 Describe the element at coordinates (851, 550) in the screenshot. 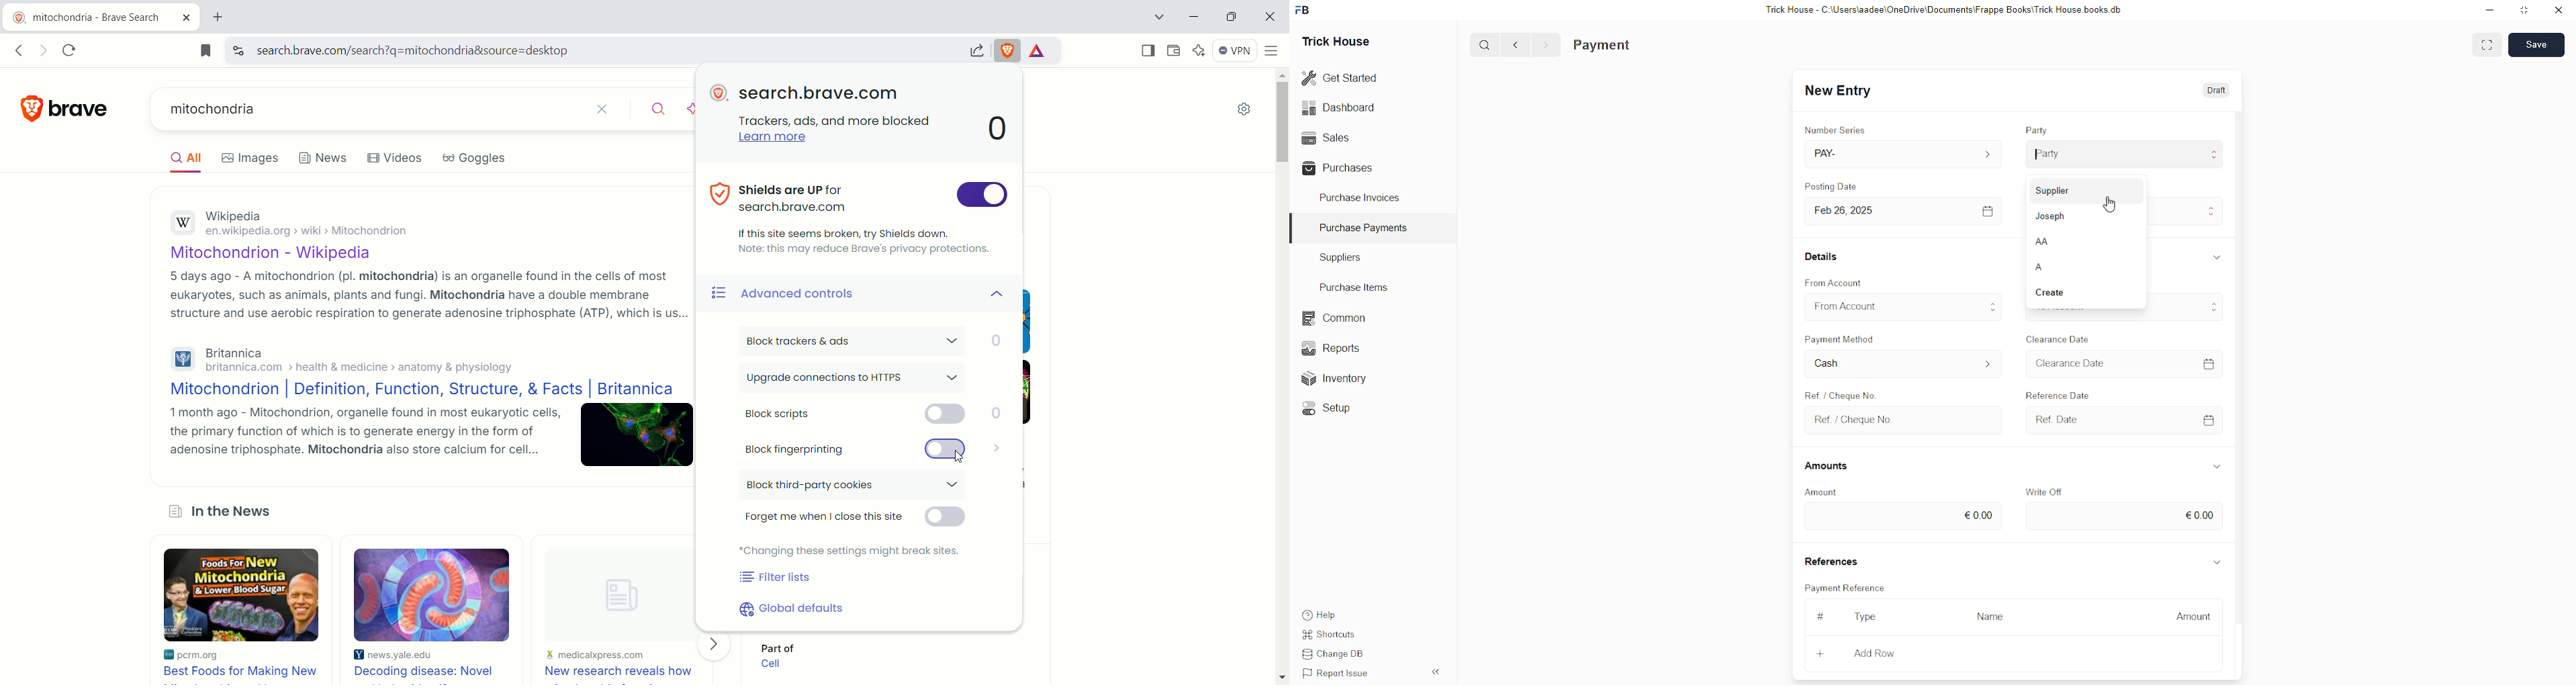

I see `*Changing these settings might break sites.` at that location.